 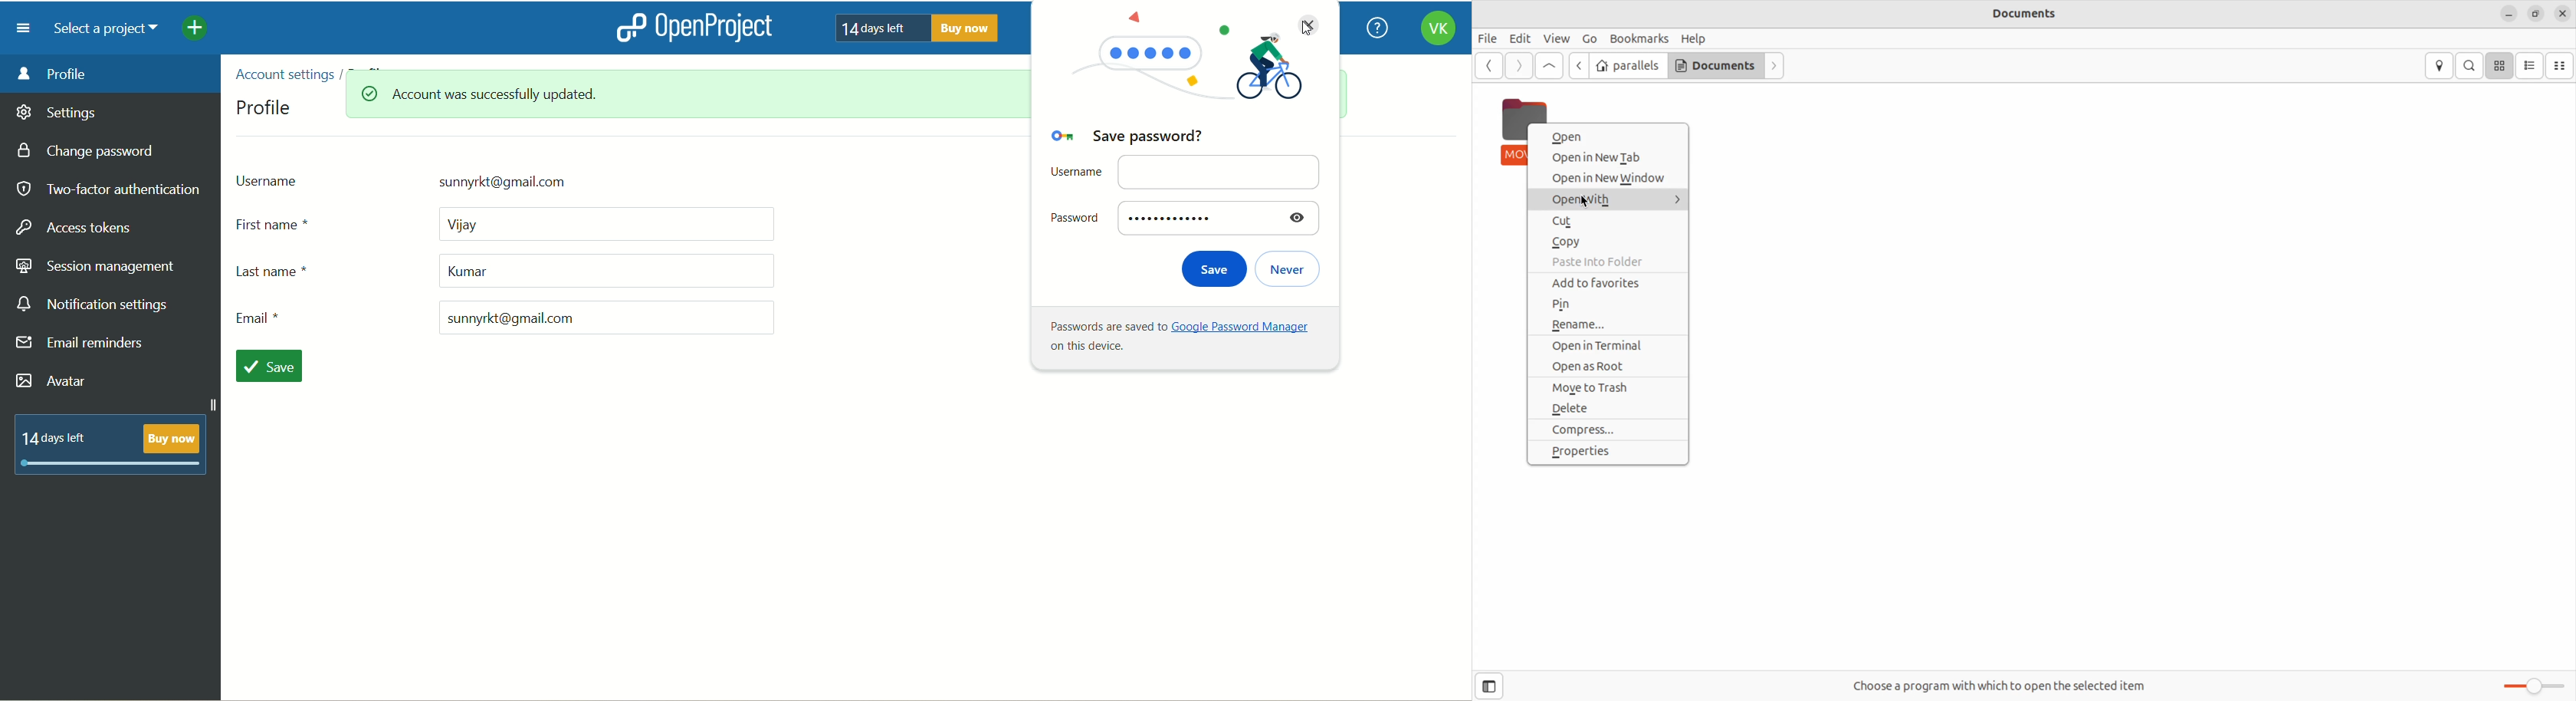 What do you see at coordinates (1487, 66) in the screenshot?
I see `back` at bounding box center [1487, 66].